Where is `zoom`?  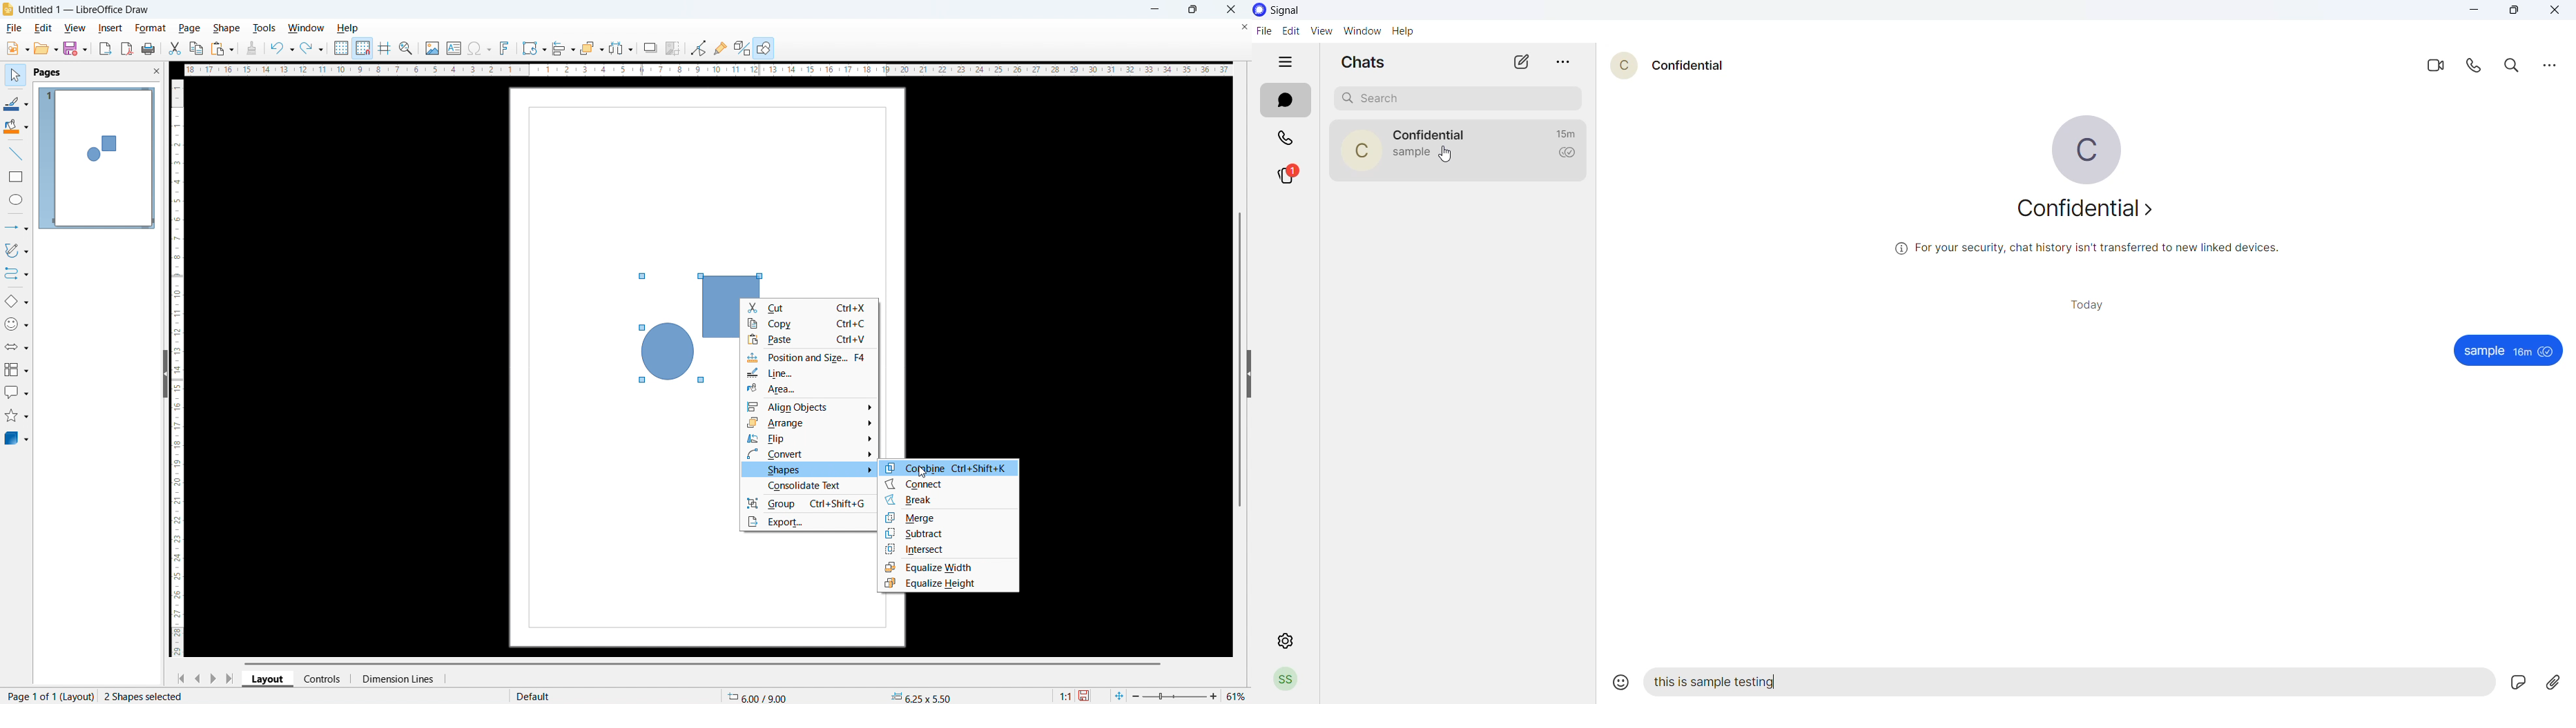
zoom is located at coordinates (407, 49).